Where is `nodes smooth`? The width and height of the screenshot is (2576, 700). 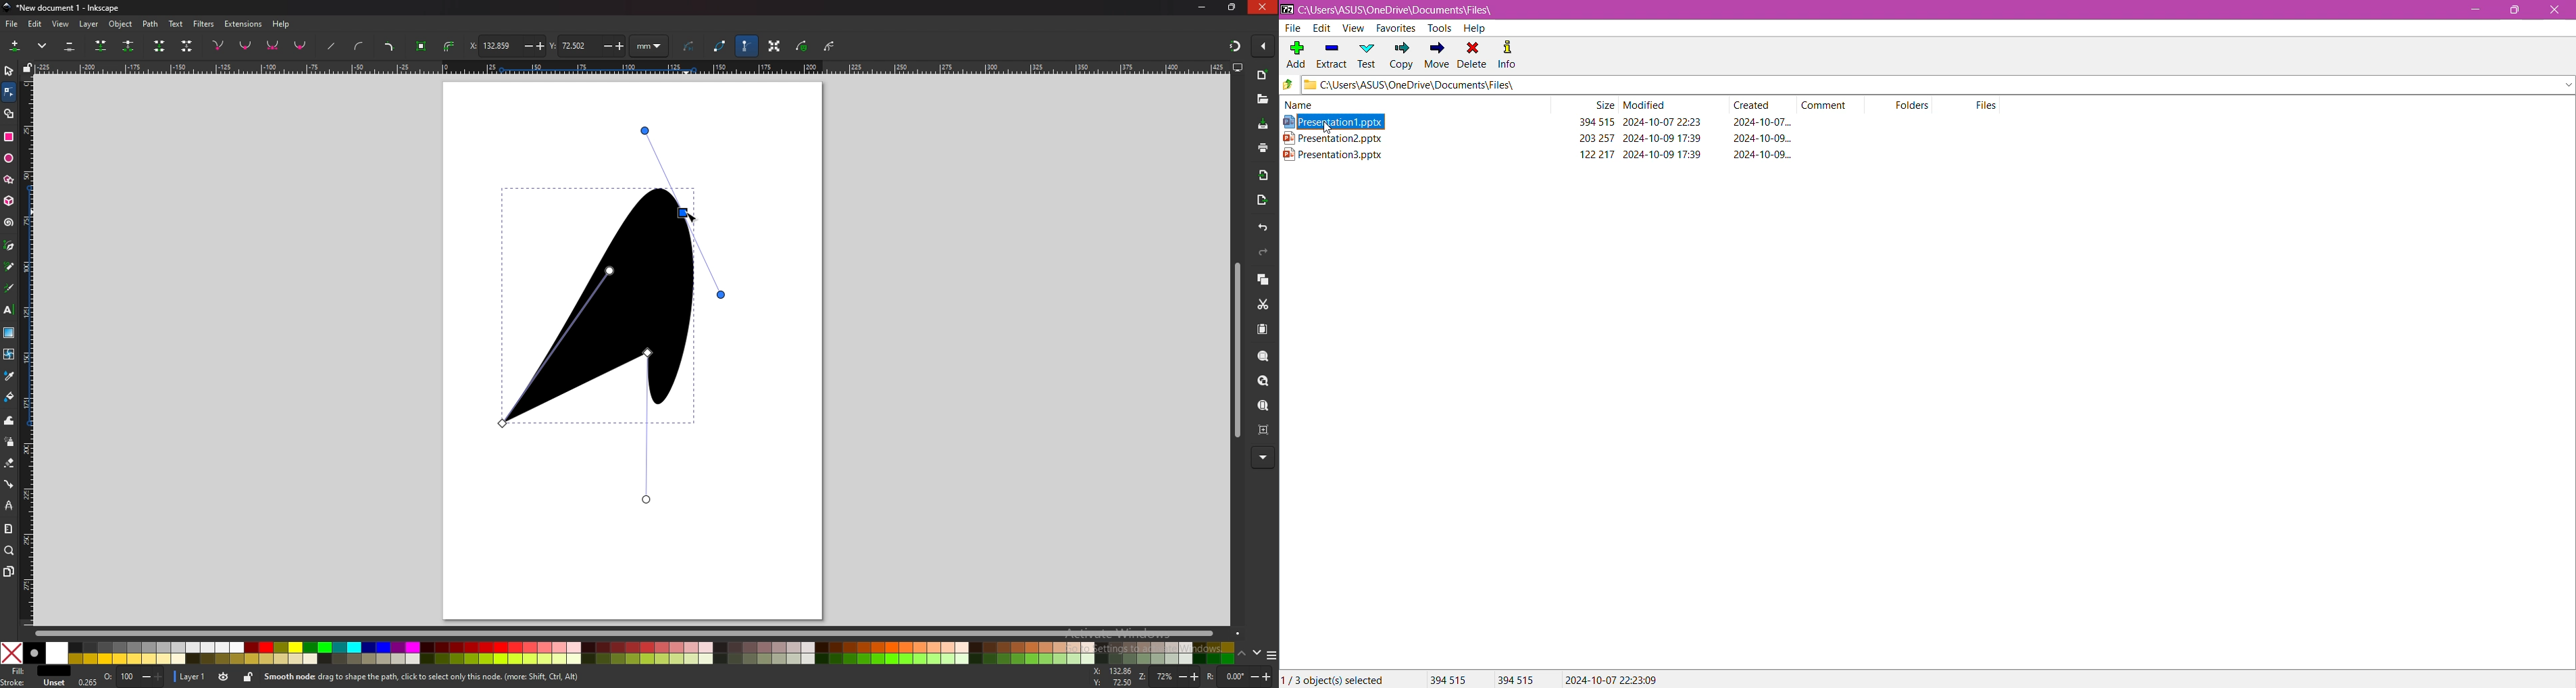 nodes smooth is located at coordinates (246, 45).